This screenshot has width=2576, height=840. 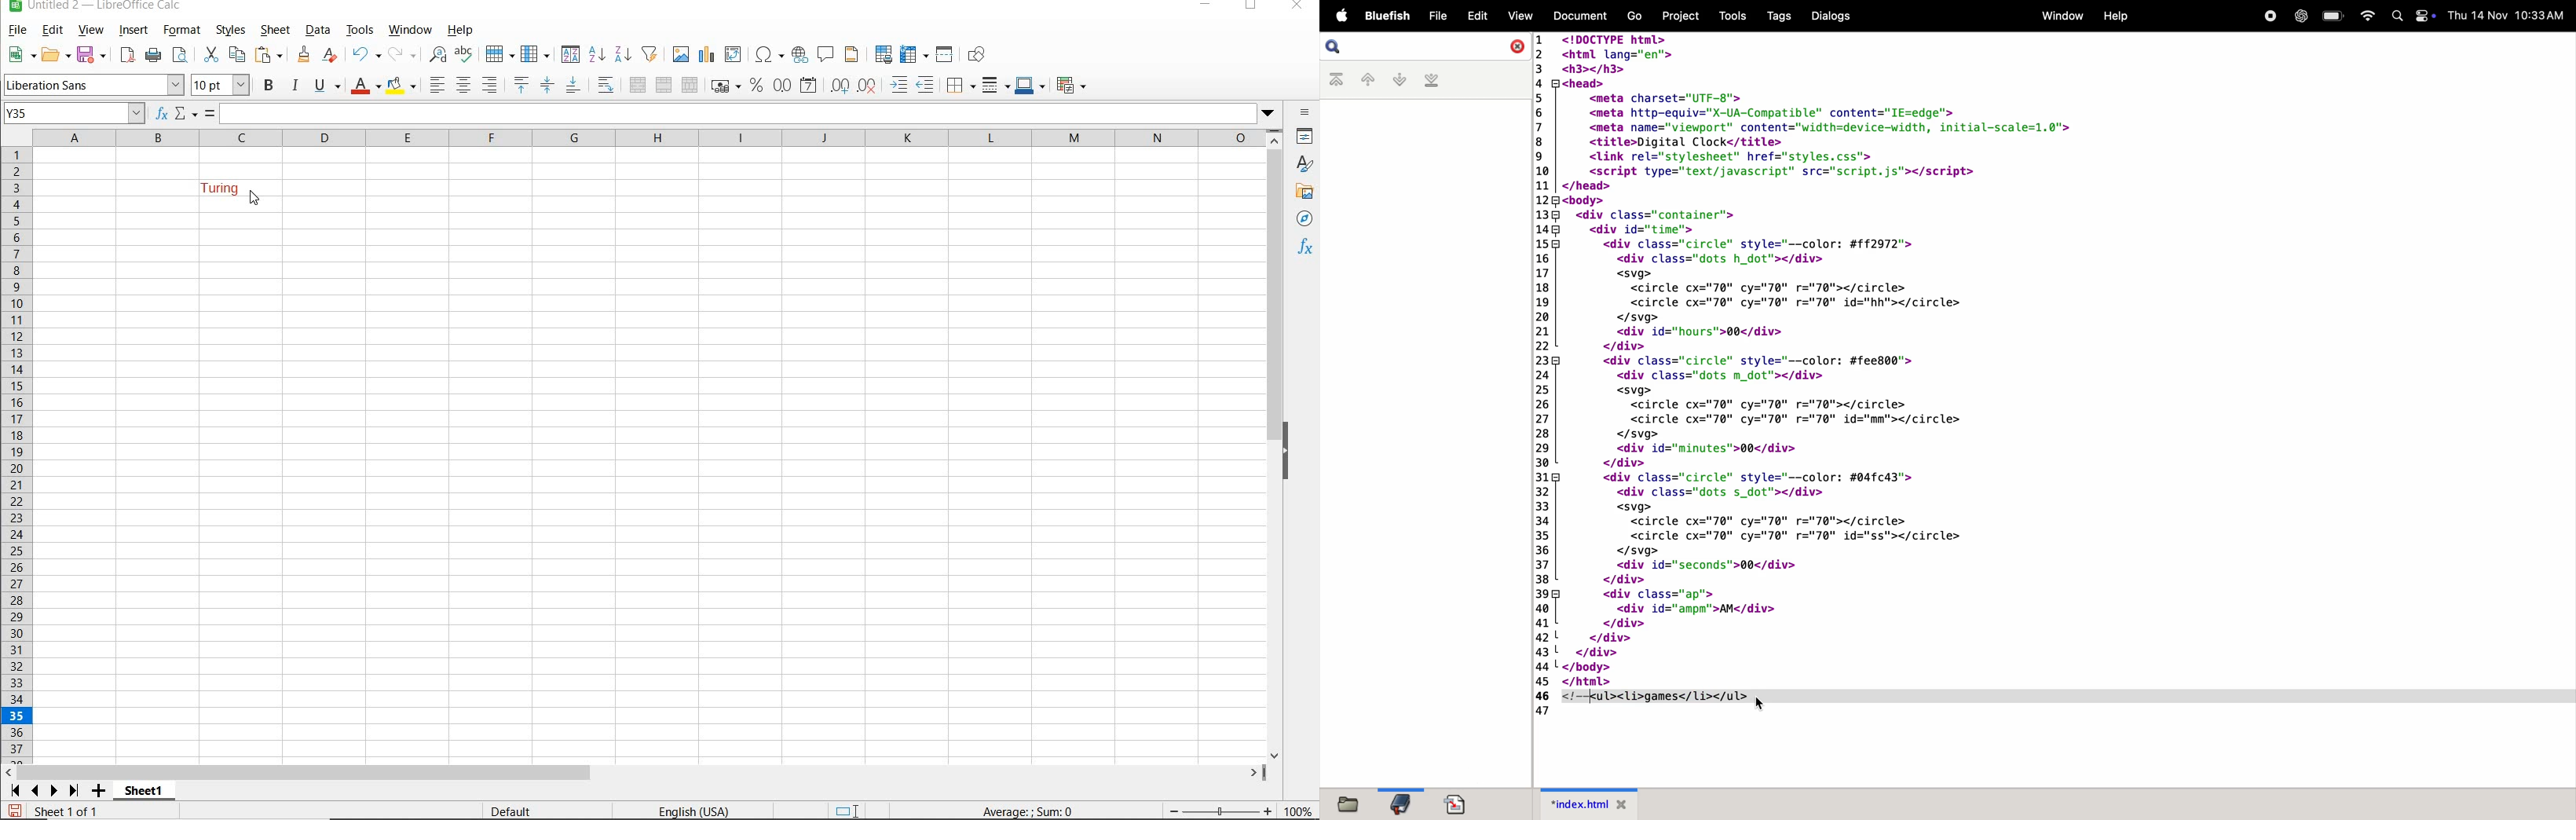 I want to click on FONT COLOR, so click(x=365, y=86).